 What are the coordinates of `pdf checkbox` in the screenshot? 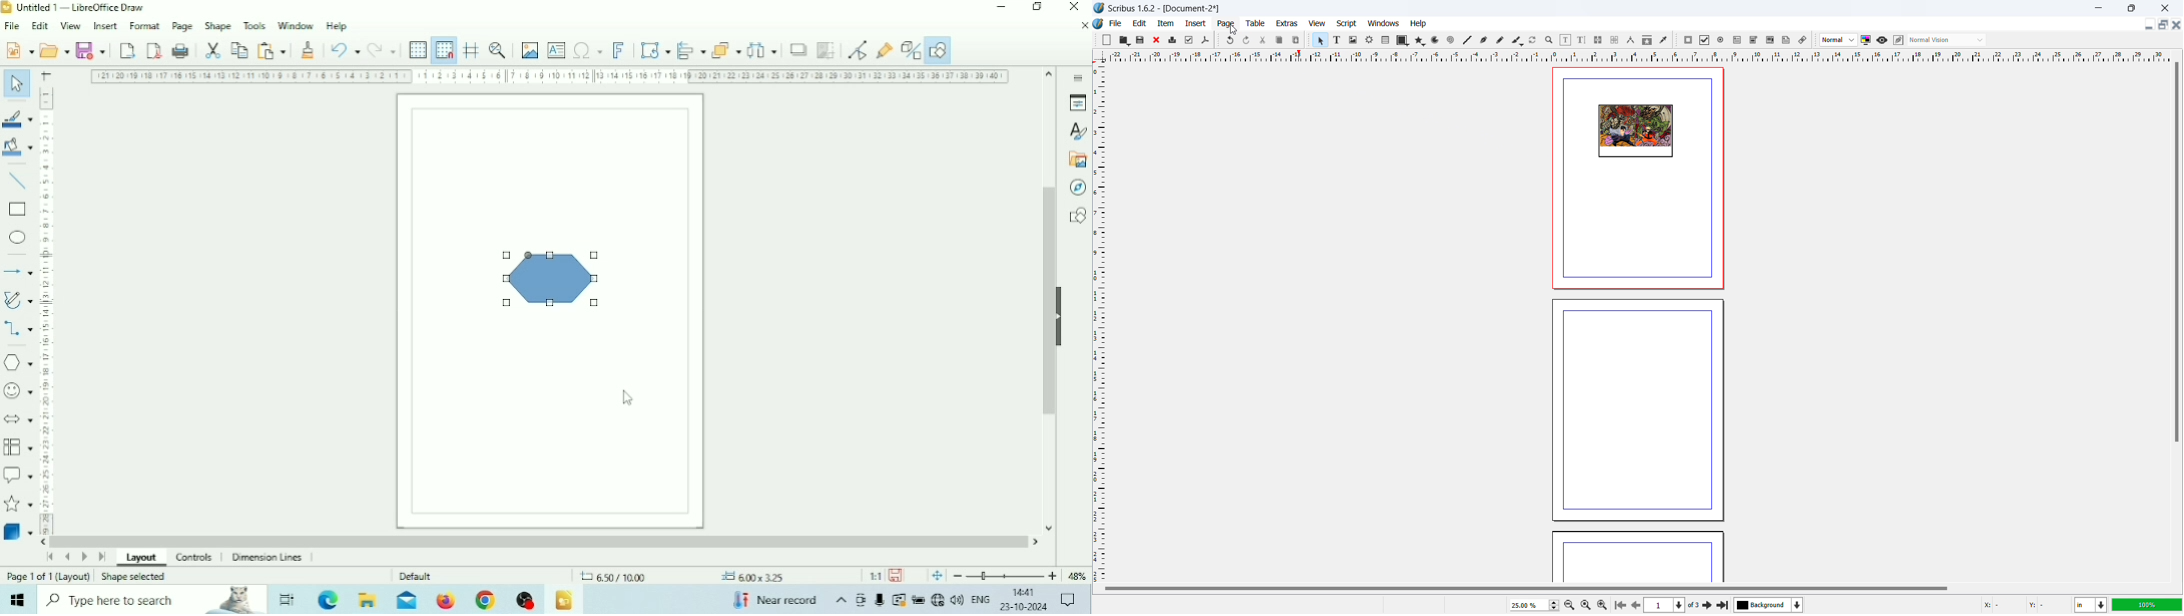 It's located at (1704, 40).